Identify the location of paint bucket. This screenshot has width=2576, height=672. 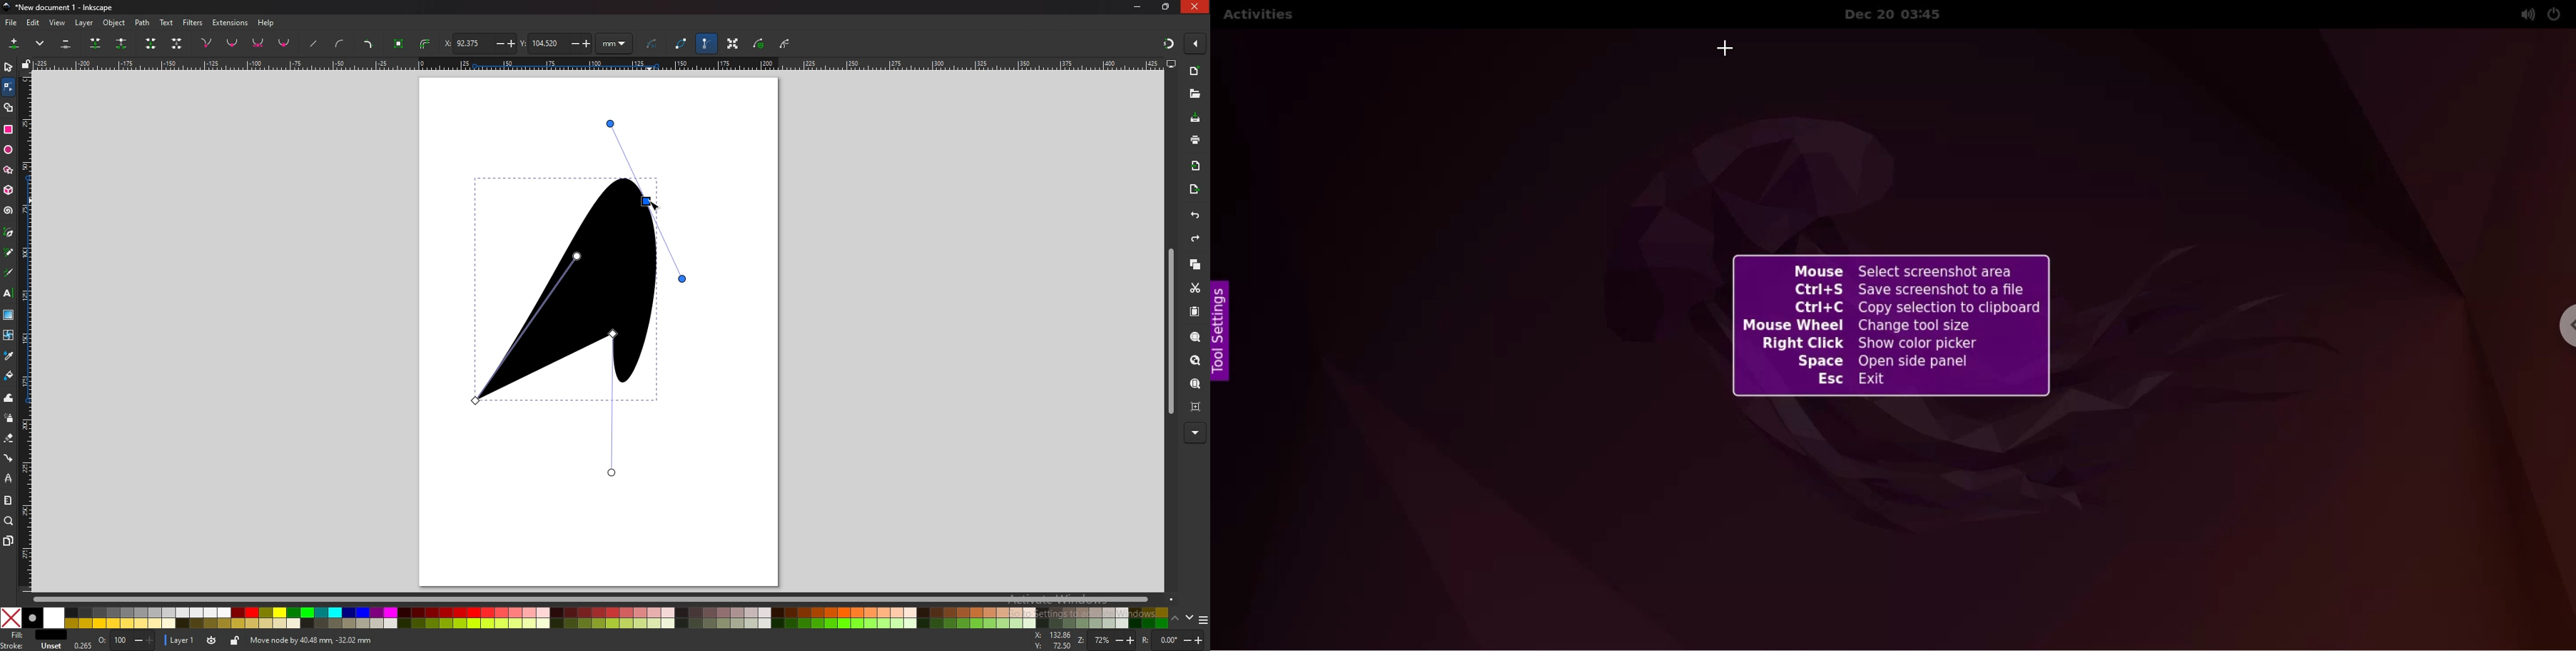
(8, 376).